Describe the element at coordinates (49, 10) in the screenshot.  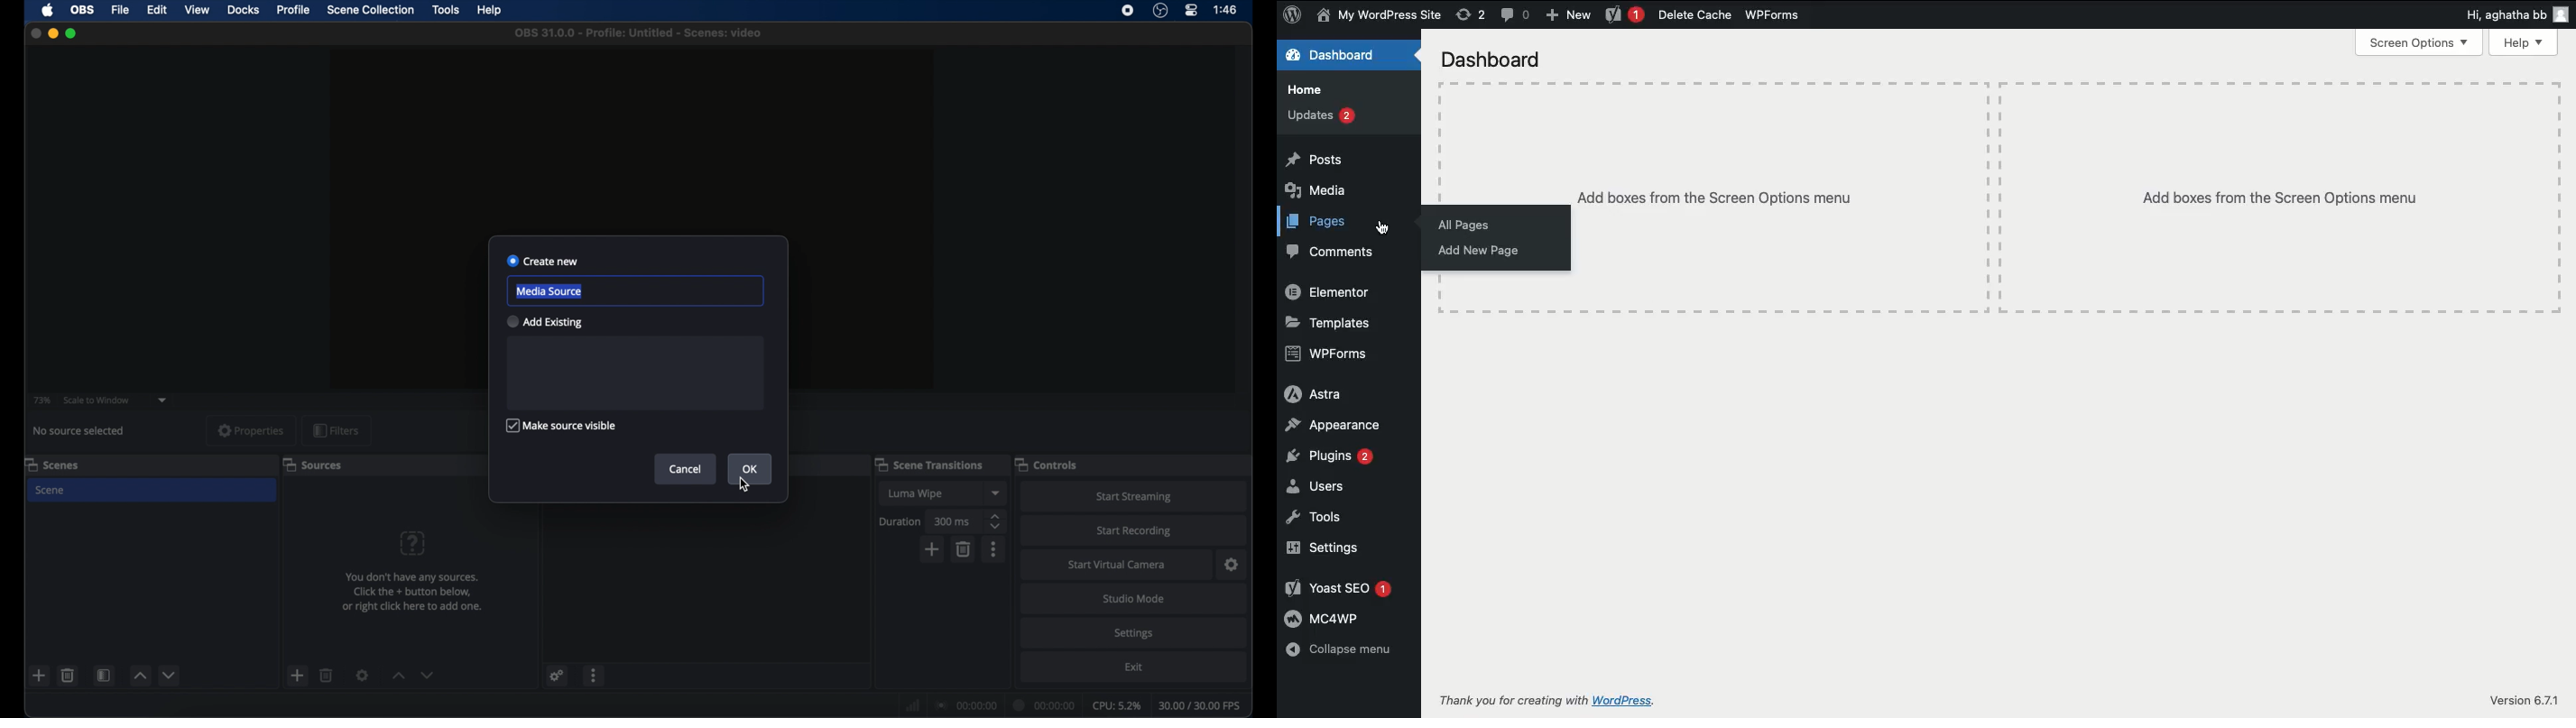
I see `apple icon` at that location.